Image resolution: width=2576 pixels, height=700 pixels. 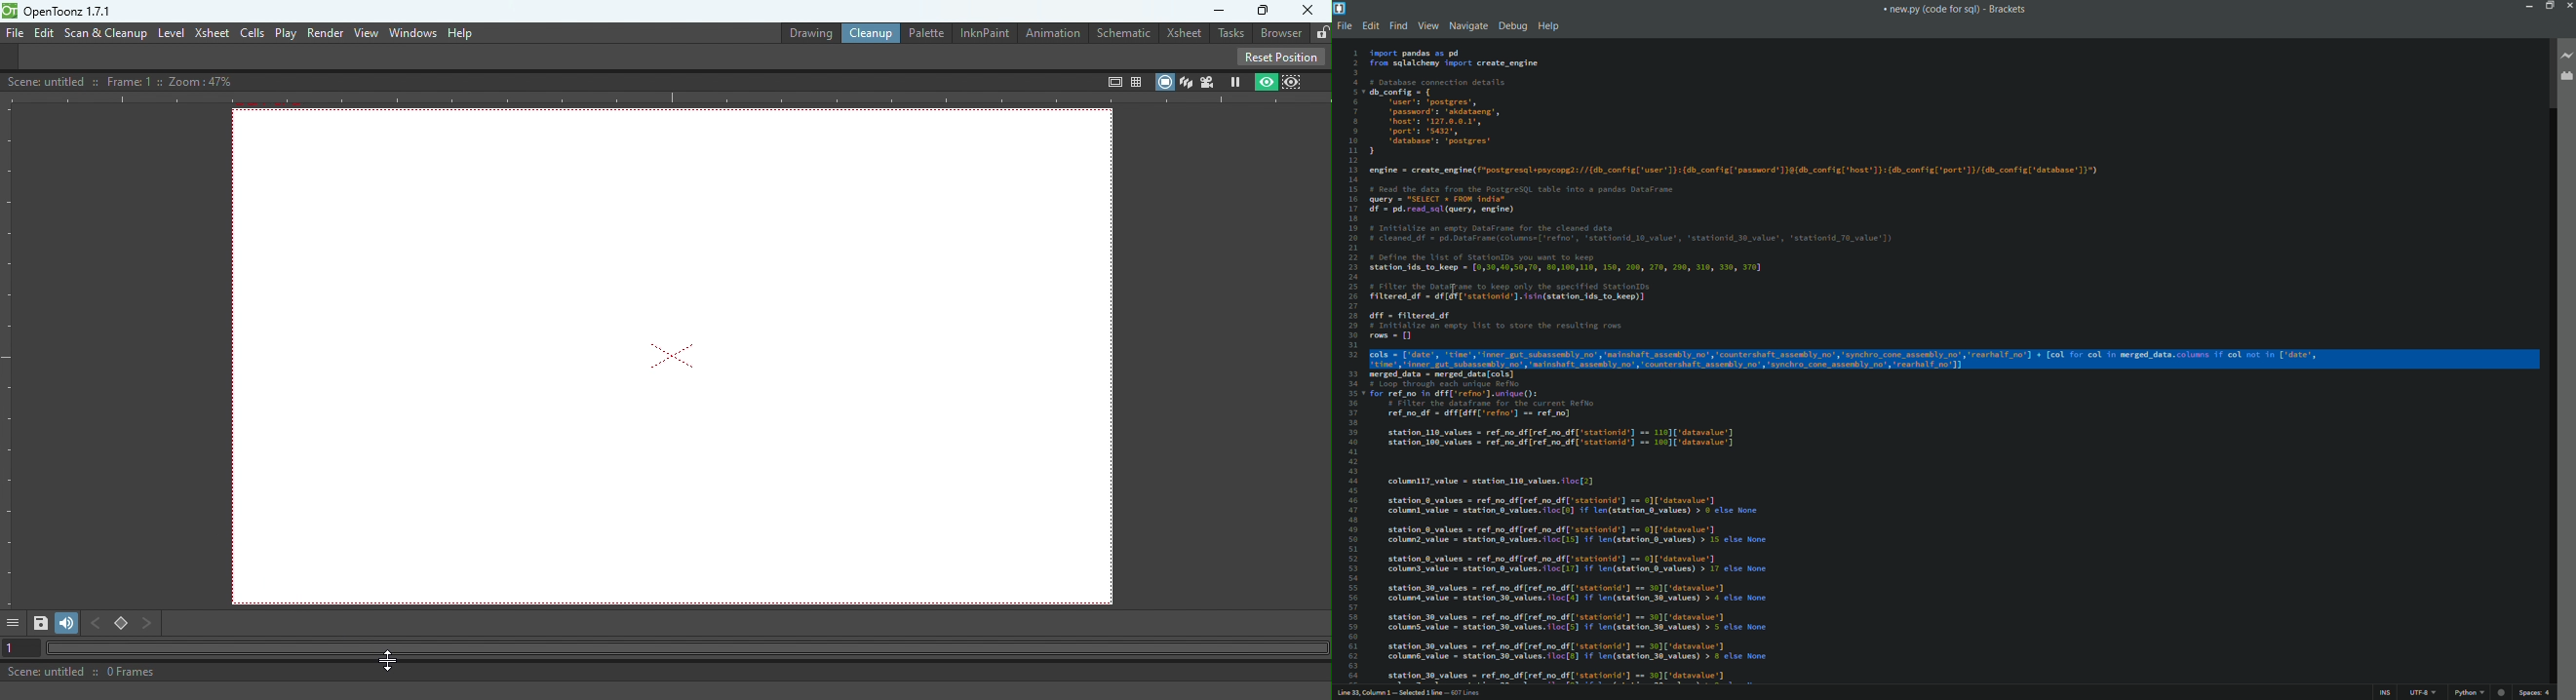 What do you see at coordinates (1208, 82) in the screenshot?
I see `Camera view` at bounding box center [1208, 82].